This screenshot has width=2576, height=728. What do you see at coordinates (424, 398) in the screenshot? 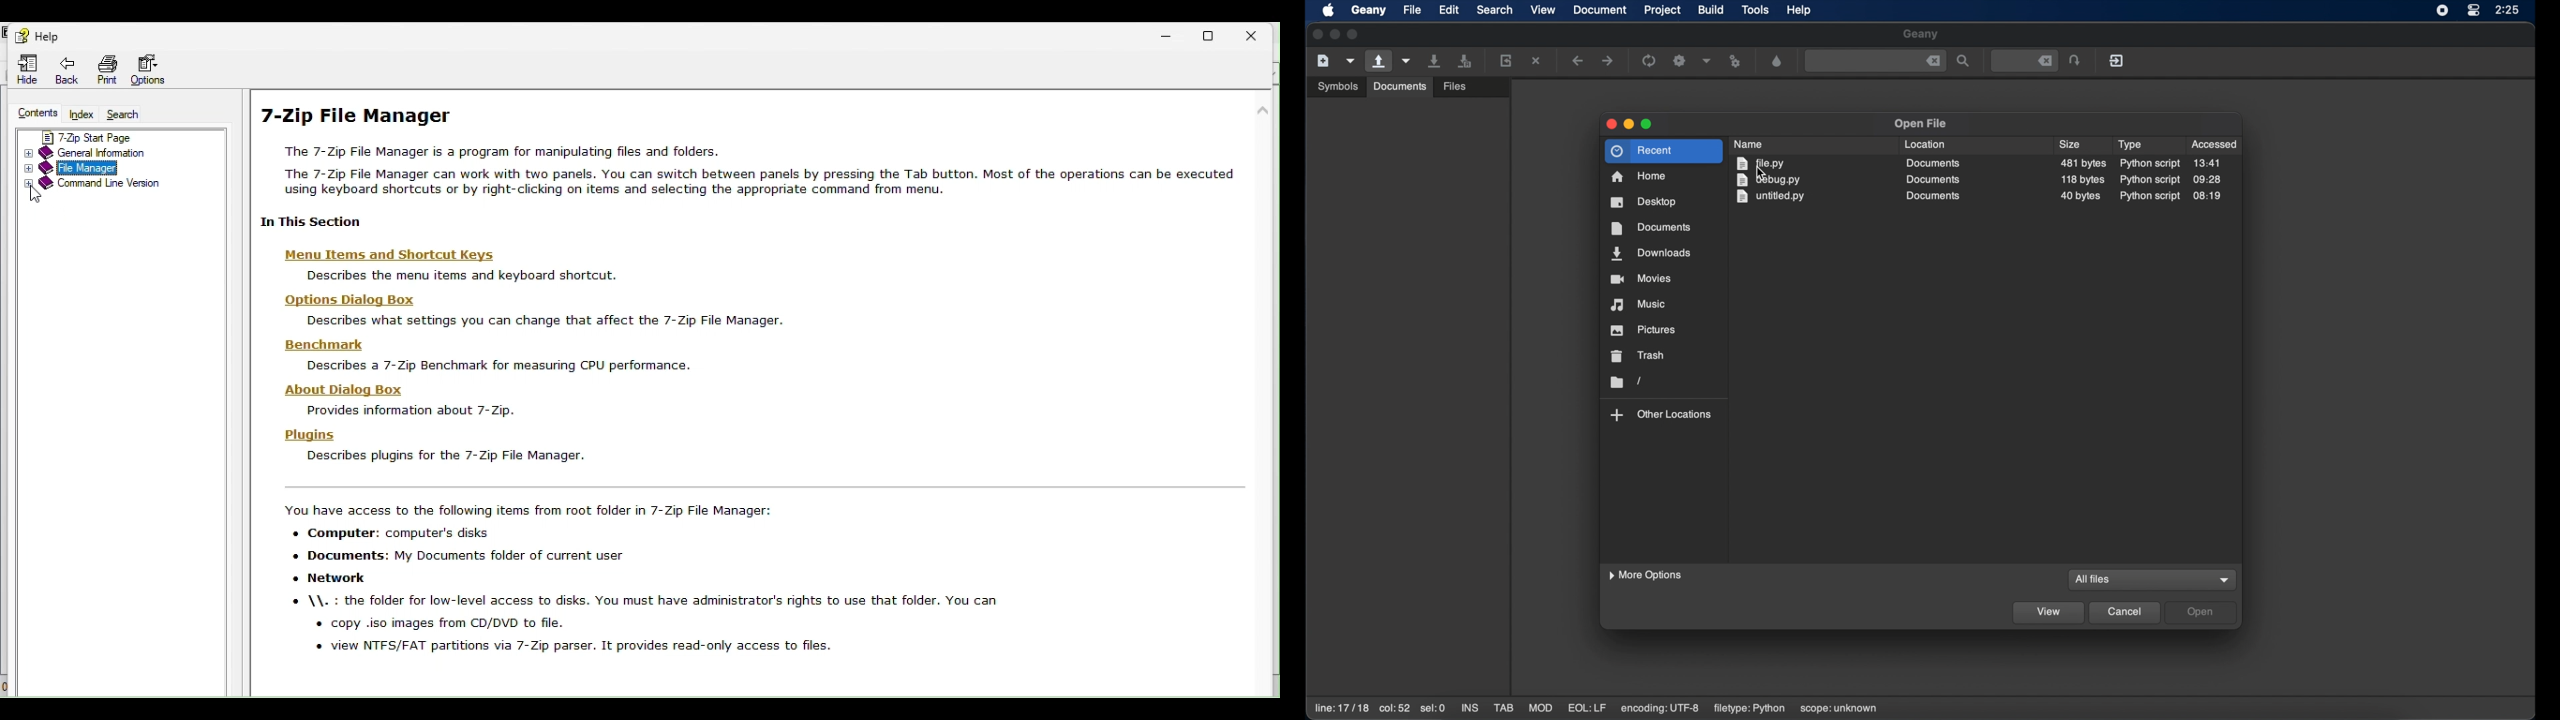
I see `About Dialog Box` at bounding box center [424, 398].